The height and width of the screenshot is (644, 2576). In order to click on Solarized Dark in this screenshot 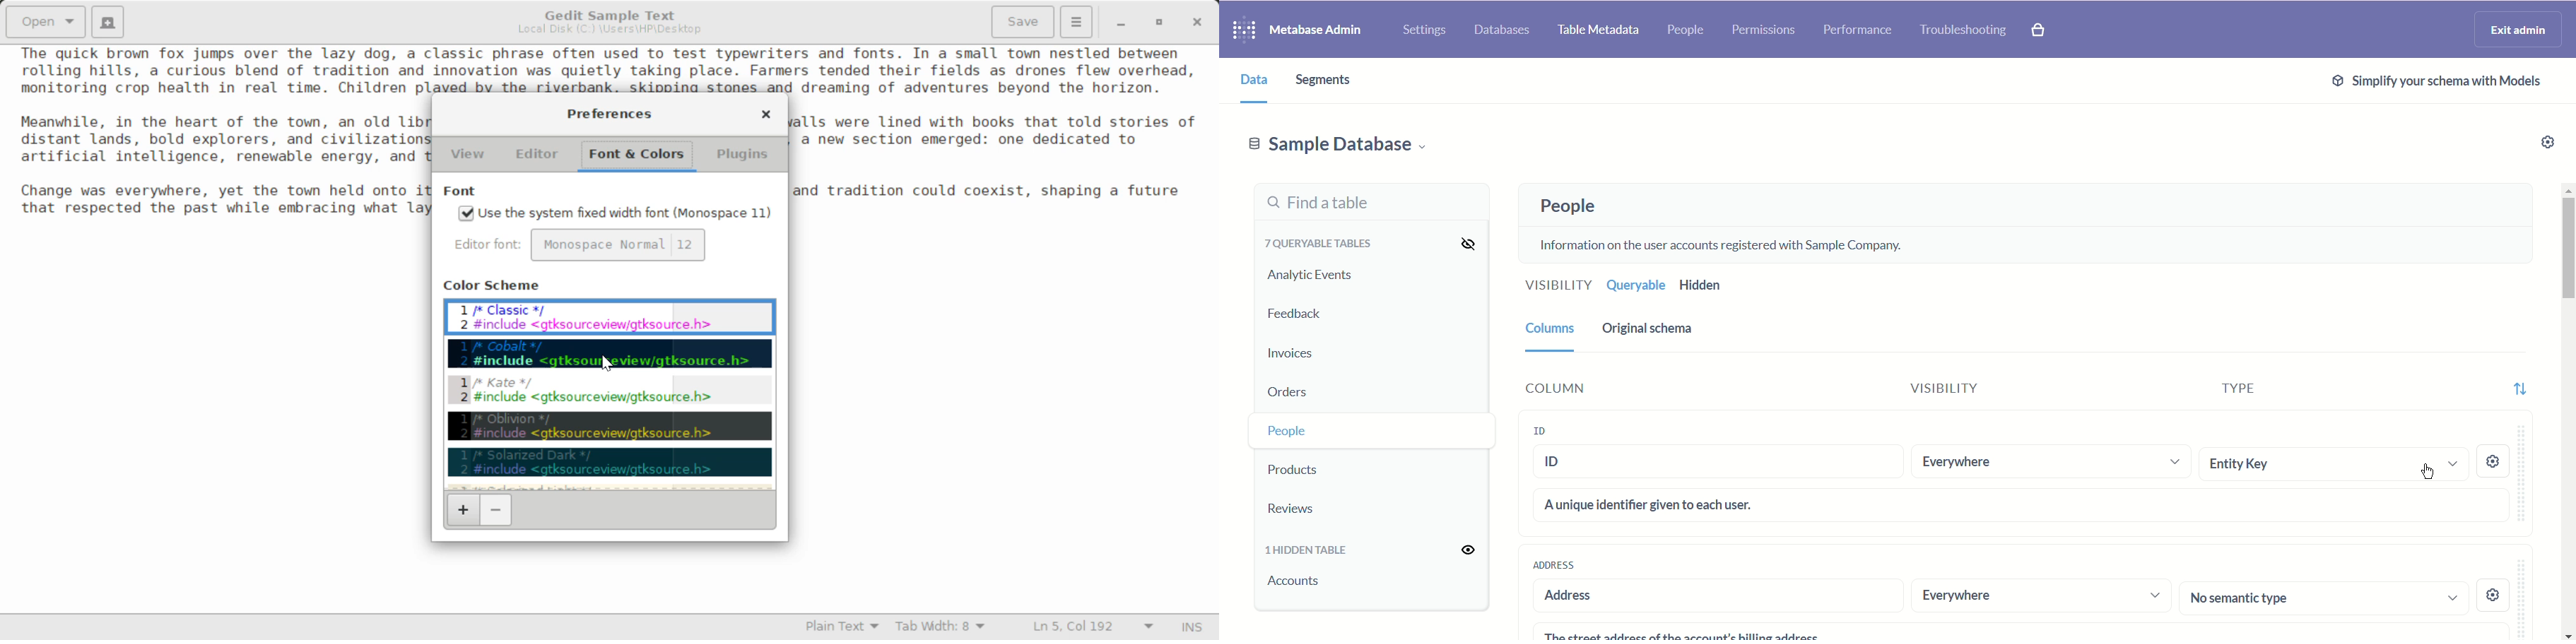, I will do `click(609, 462)`.